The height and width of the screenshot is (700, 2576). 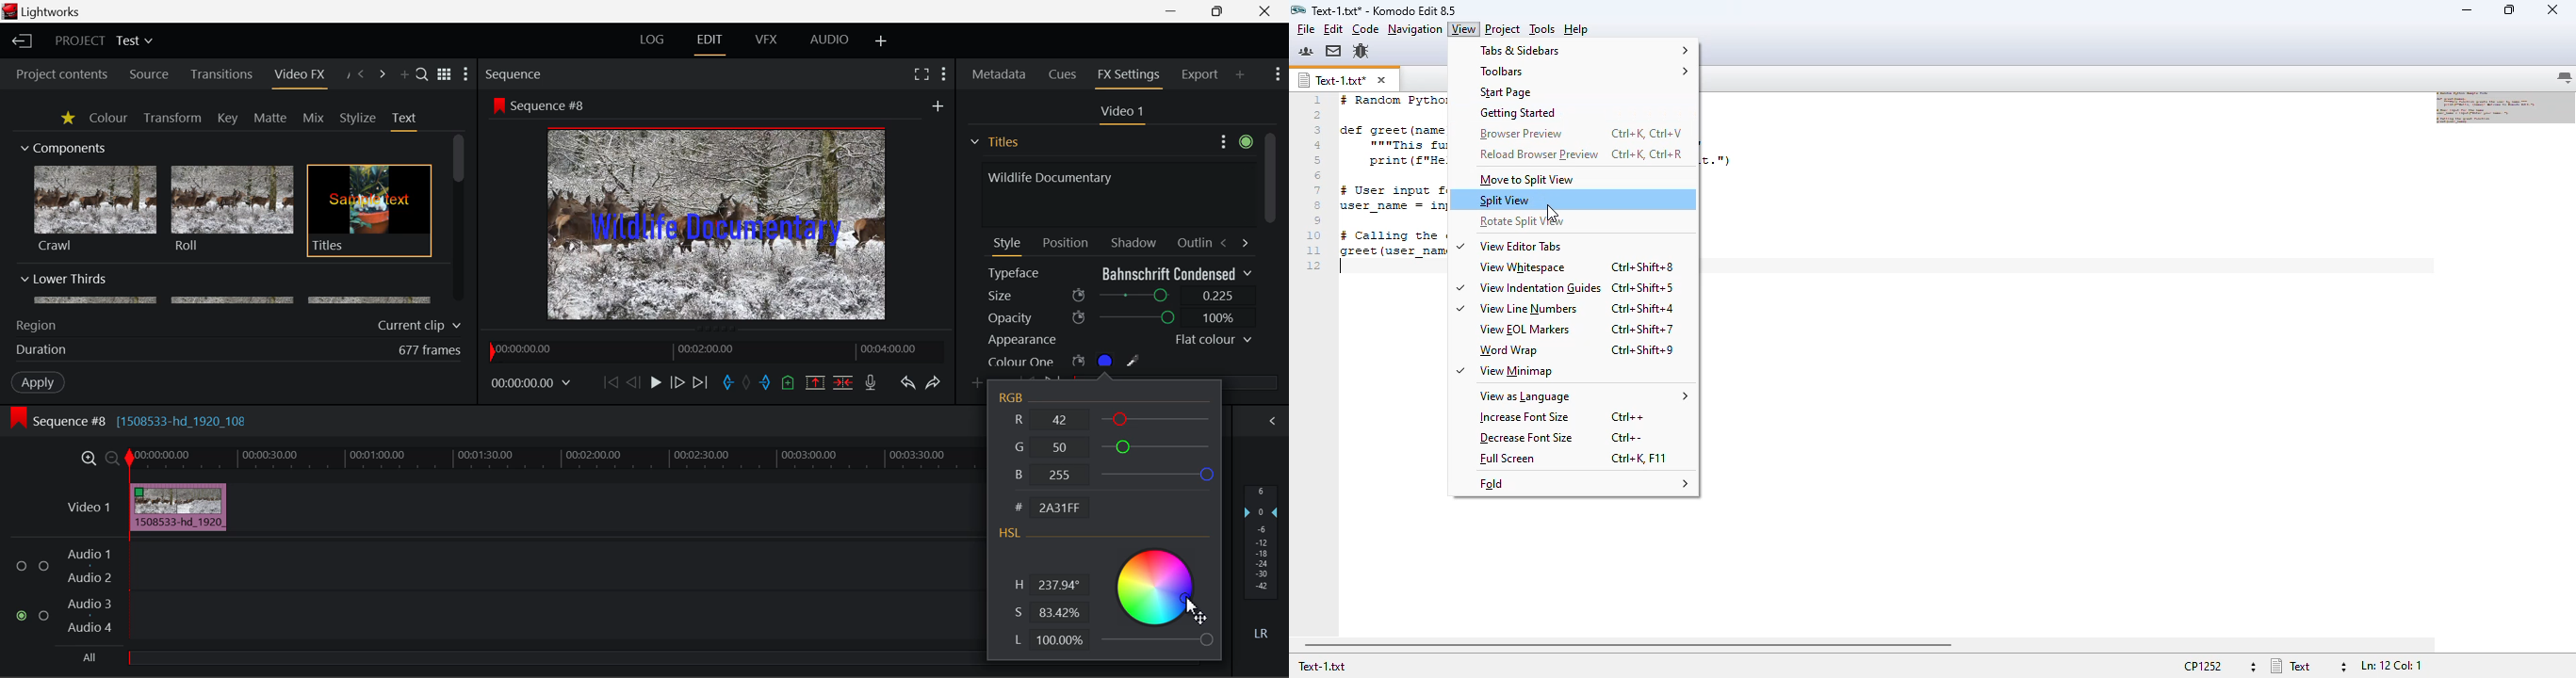 I want to click on Audio Input, so click(x=552, y=593).